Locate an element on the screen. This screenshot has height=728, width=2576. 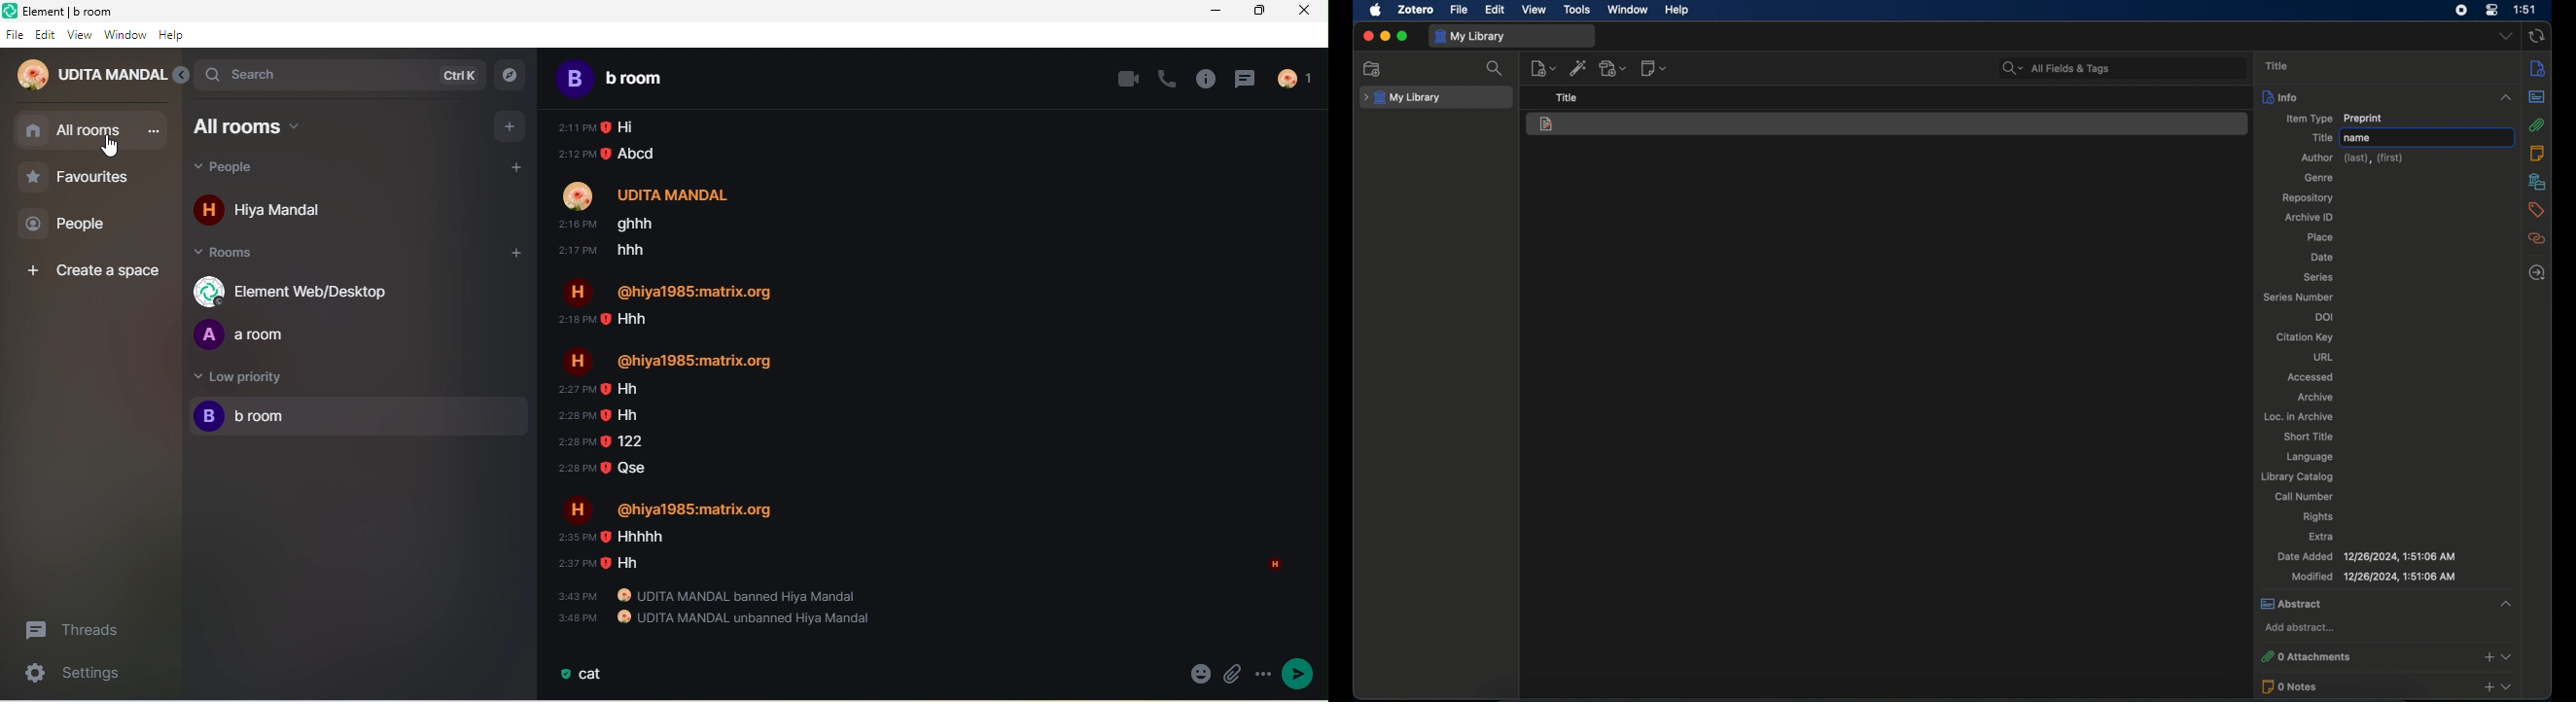
new collection is located at coordinates (1372, 68).